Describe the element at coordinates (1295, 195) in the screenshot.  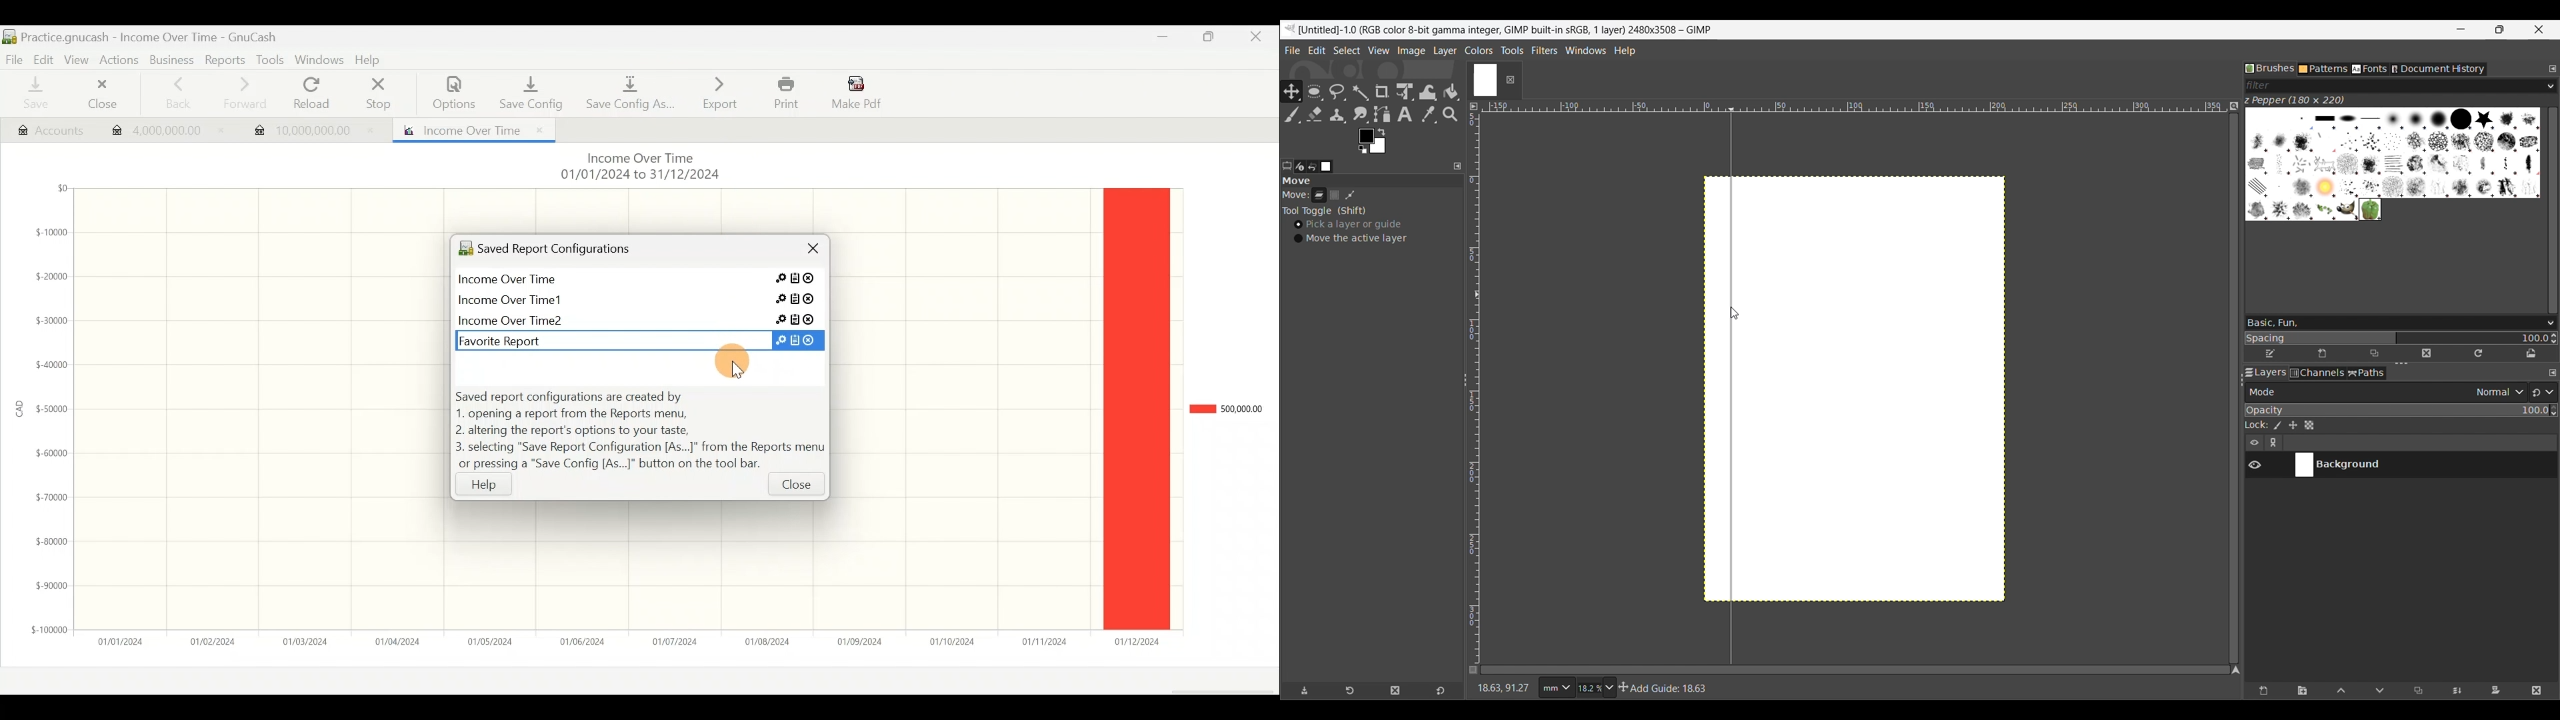
I see `Indicates move tools` at that location.